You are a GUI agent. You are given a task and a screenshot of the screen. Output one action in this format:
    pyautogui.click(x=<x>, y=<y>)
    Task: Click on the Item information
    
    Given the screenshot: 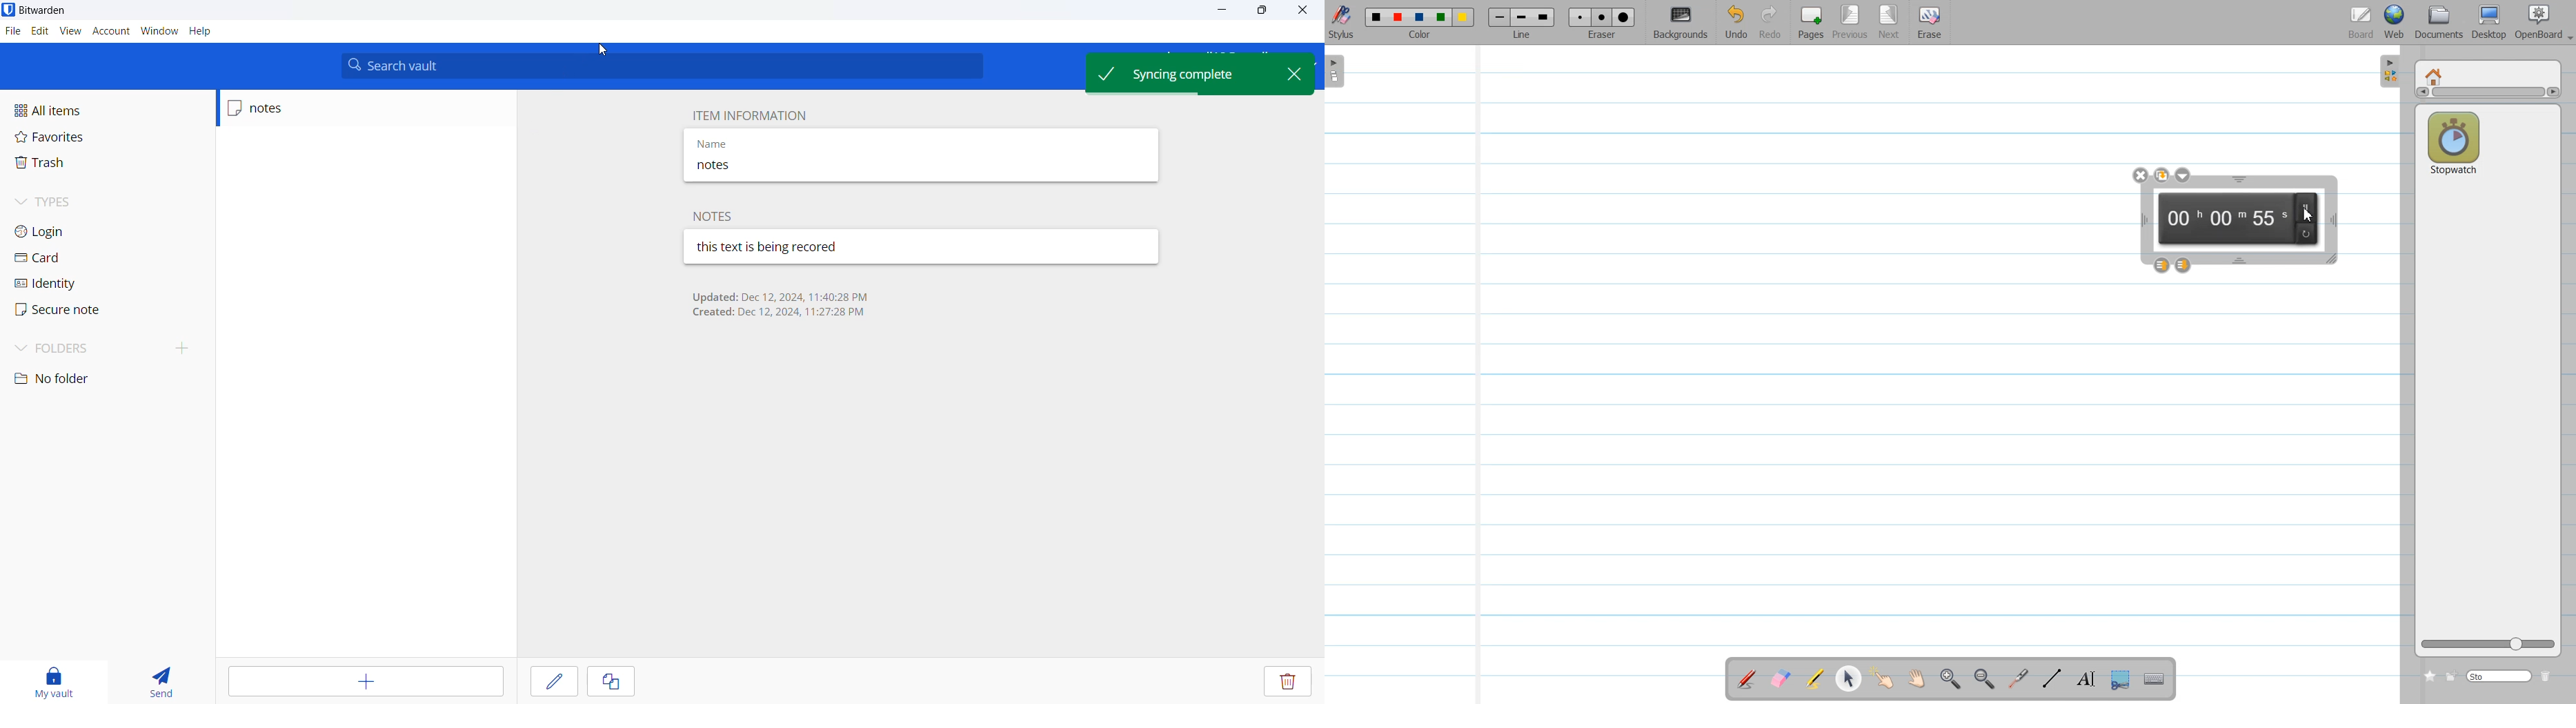 What is the action you would take?
    pyautogui.click(x=747, y=114)
    